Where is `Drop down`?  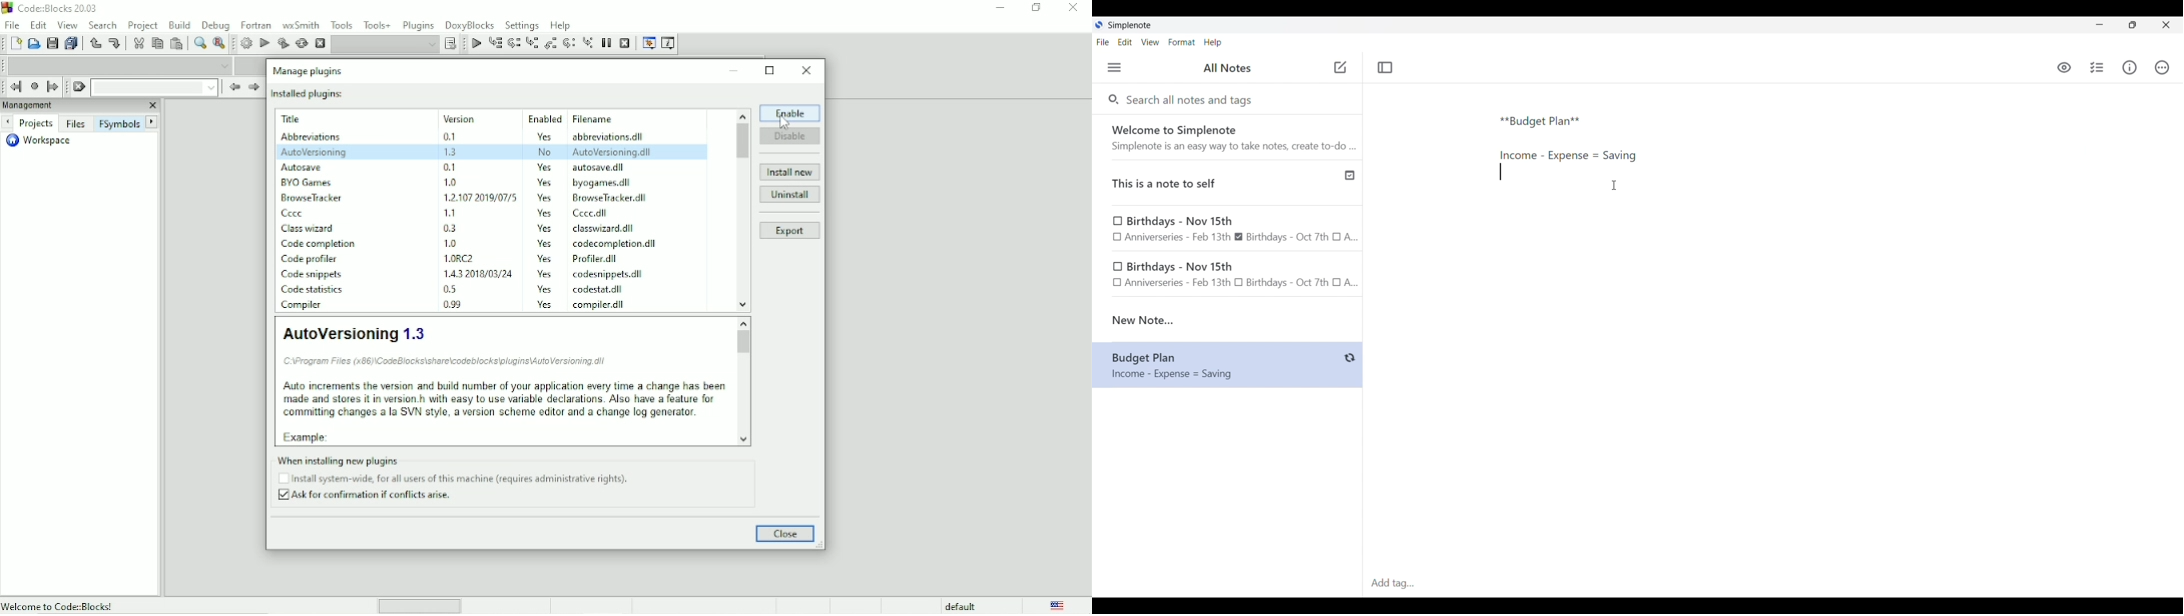
Drop down is located at coordinates (385, 45).